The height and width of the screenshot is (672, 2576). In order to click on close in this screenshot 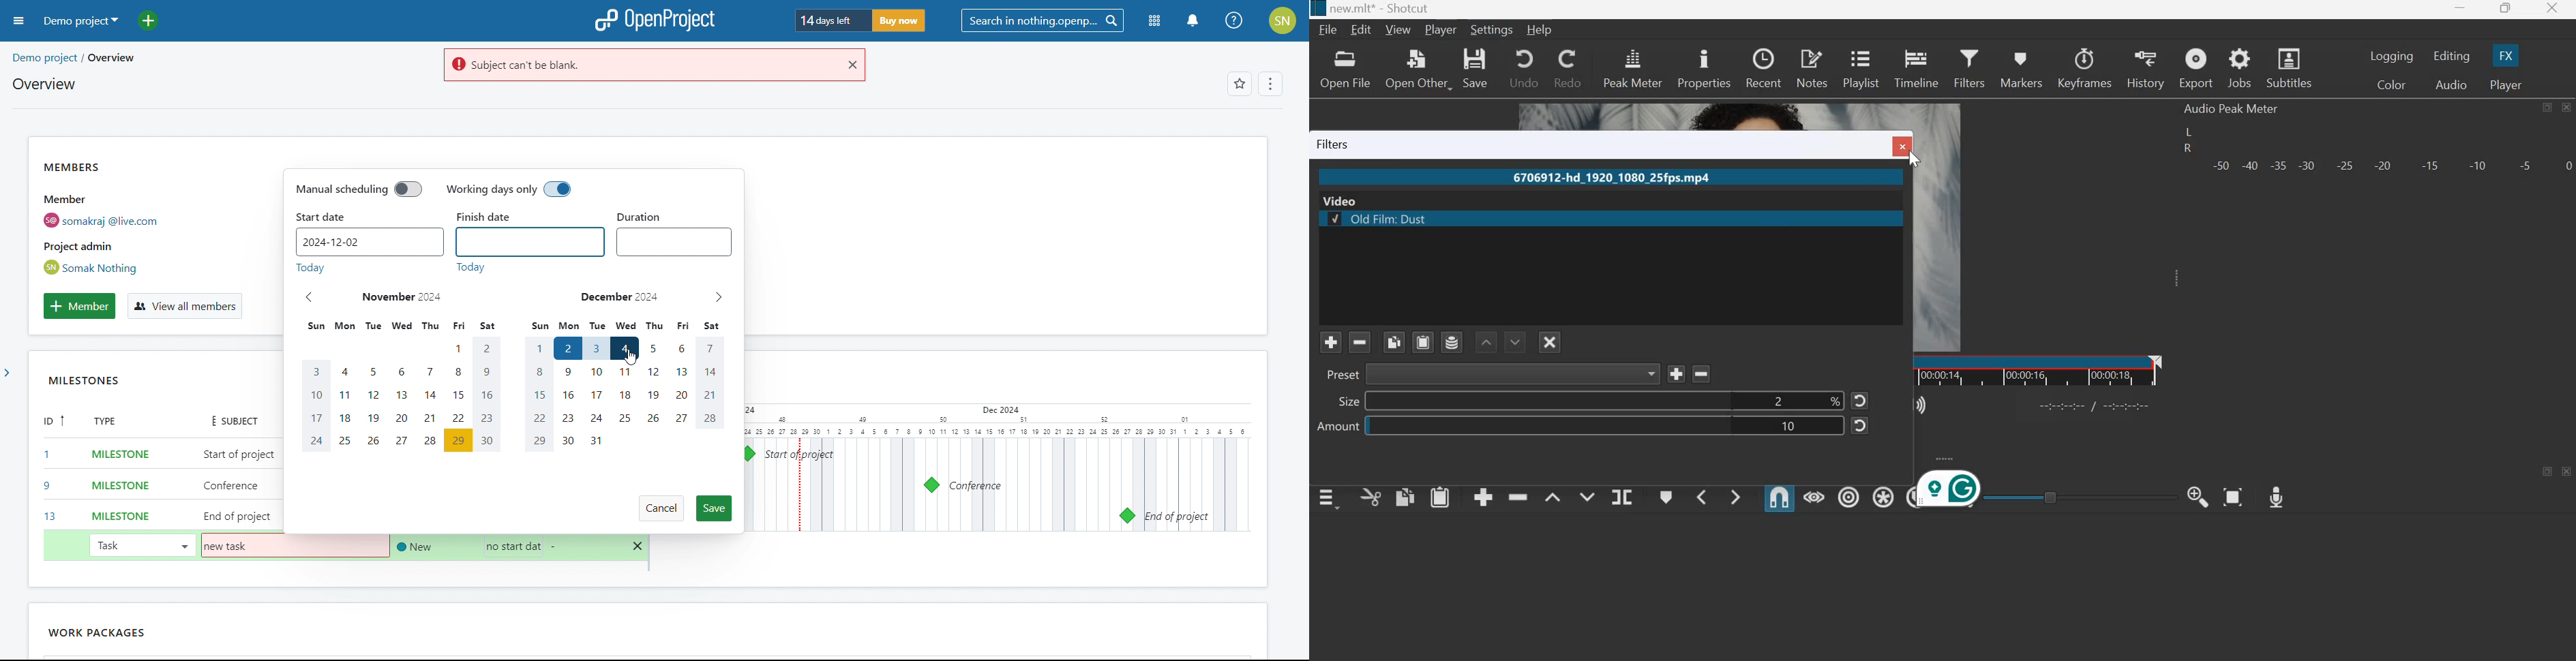, I will do `click(2551, 10)`.